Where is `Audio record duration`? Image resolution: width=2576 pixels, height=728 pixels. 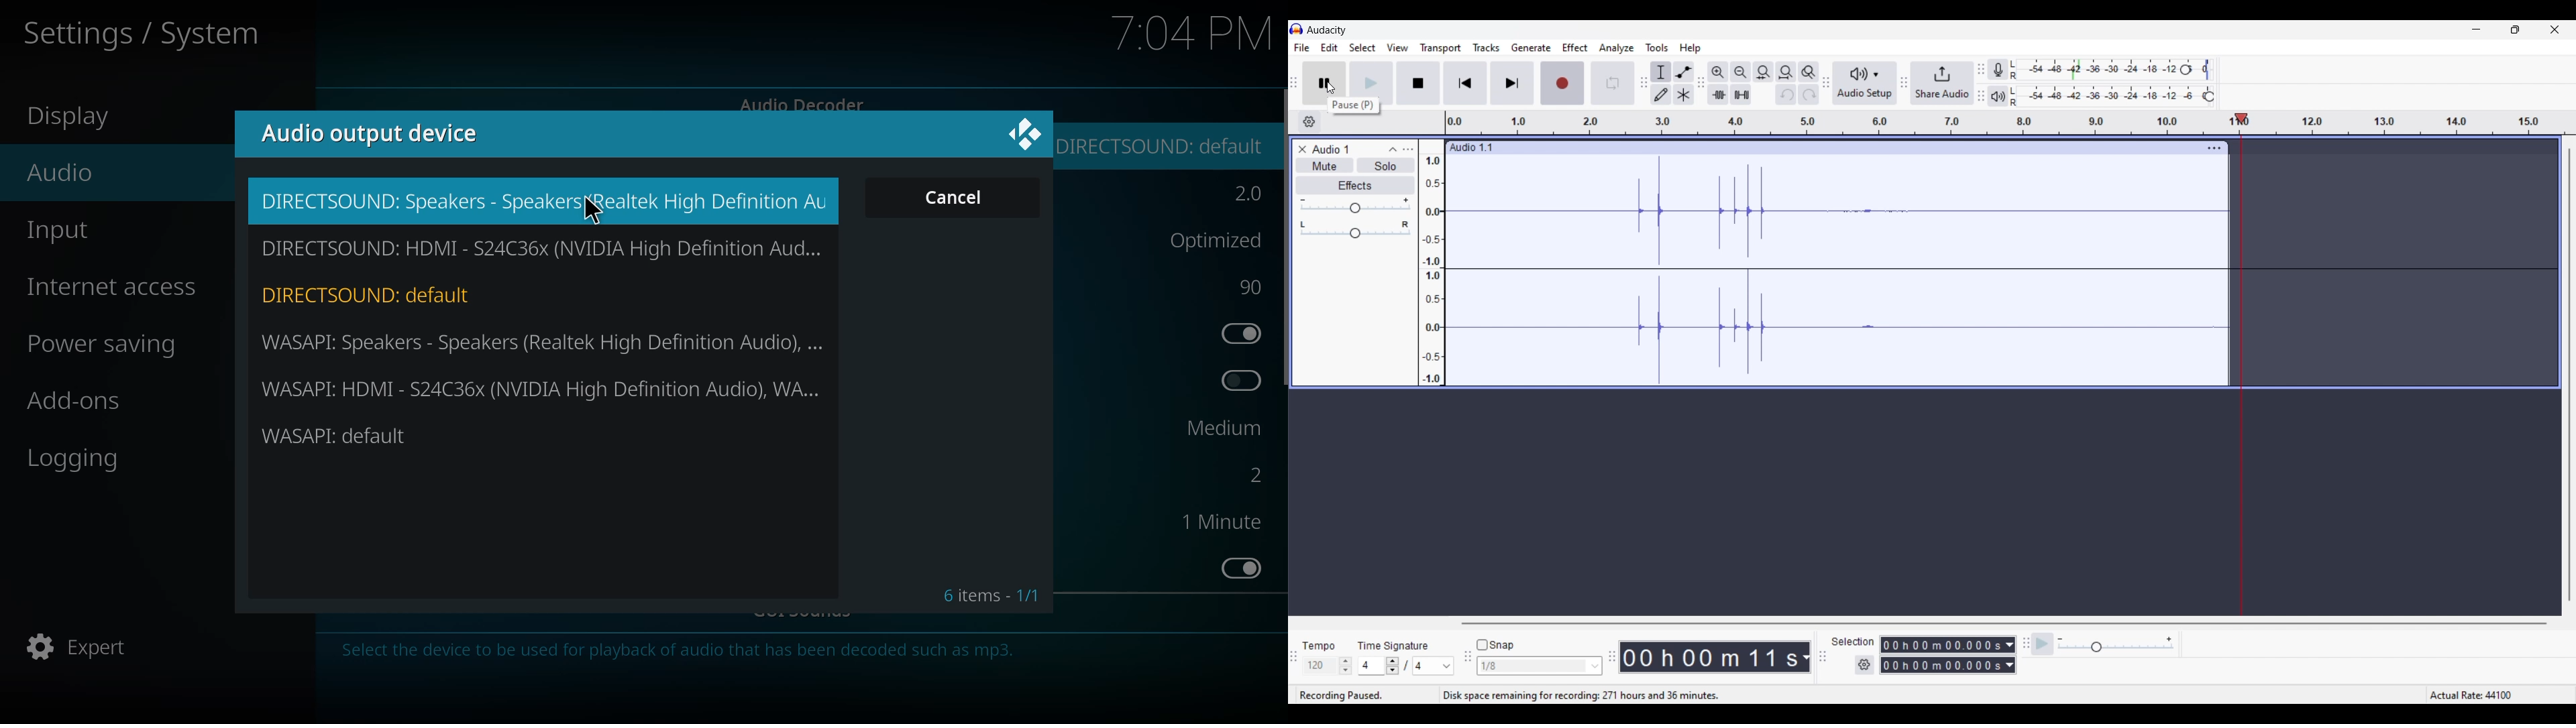 Audio record duration is located at coordinates (1711, 658).